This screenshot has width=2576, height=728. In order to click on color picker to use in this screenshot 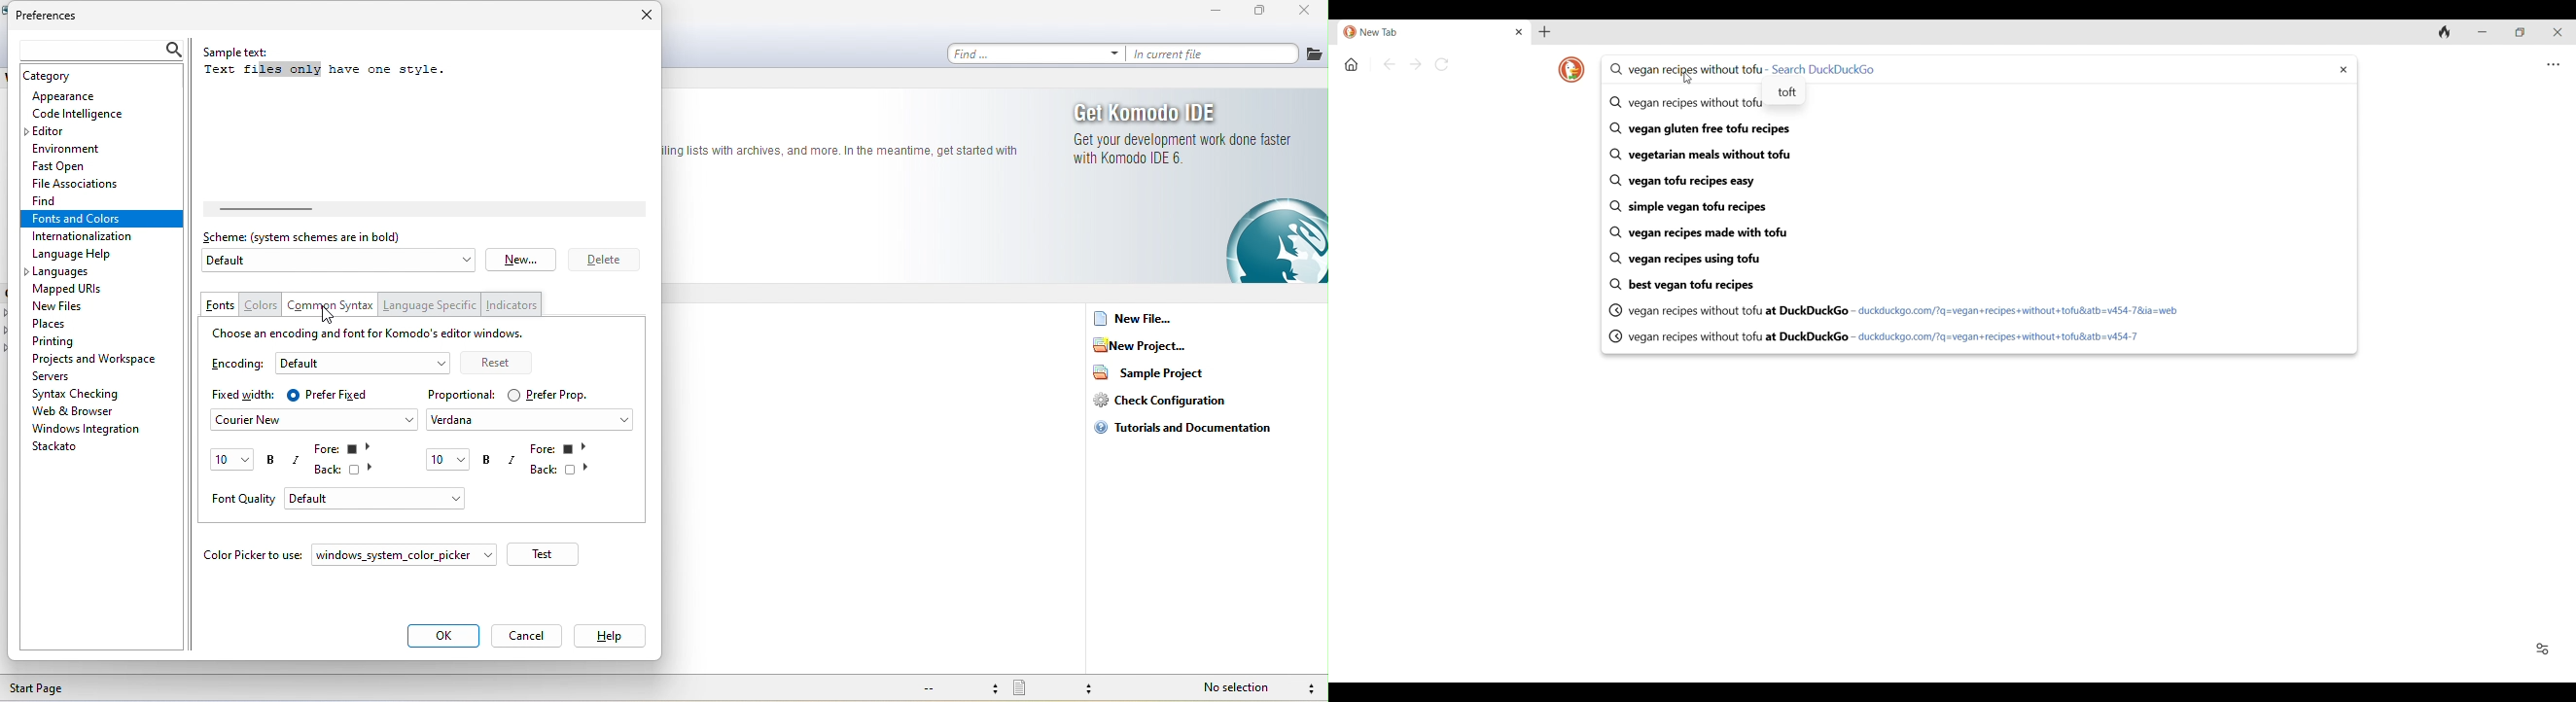, I will do `click(254, 554)`.